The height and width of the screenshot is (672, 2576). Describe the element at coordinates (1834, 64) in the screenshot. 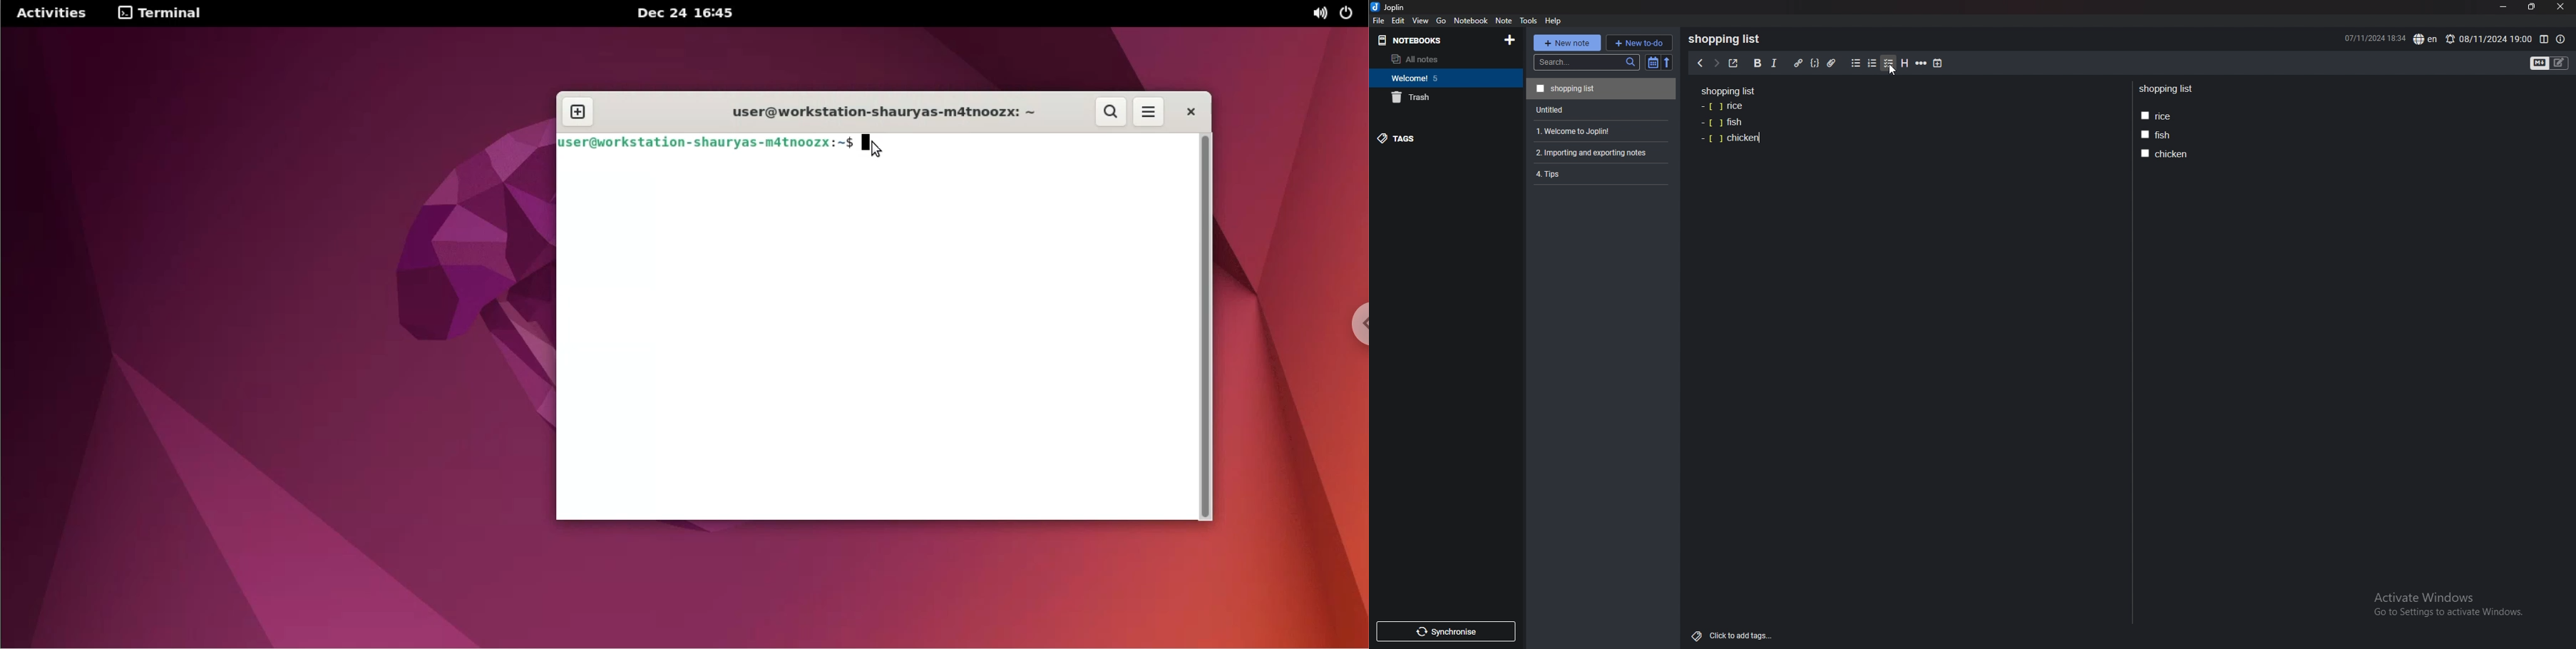

I see `attachment` at that location.